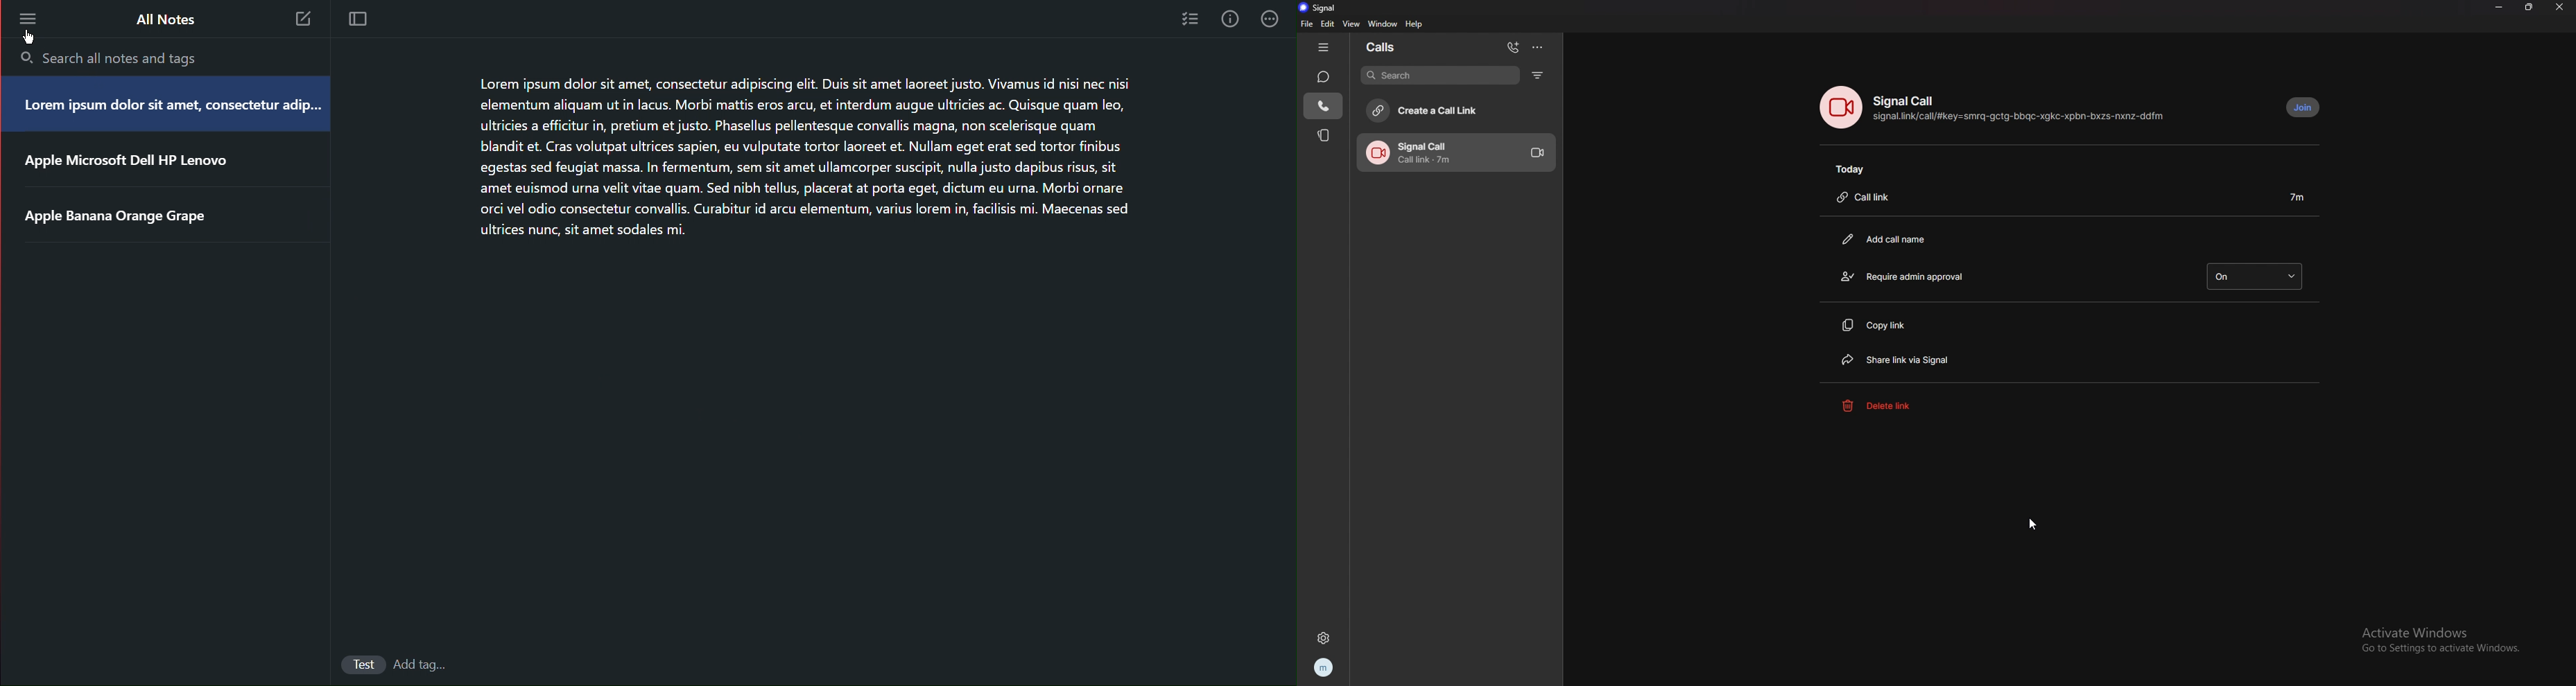  Describe the element at coordinates (1415, 25) in the screenshot. I see `help` at that location.